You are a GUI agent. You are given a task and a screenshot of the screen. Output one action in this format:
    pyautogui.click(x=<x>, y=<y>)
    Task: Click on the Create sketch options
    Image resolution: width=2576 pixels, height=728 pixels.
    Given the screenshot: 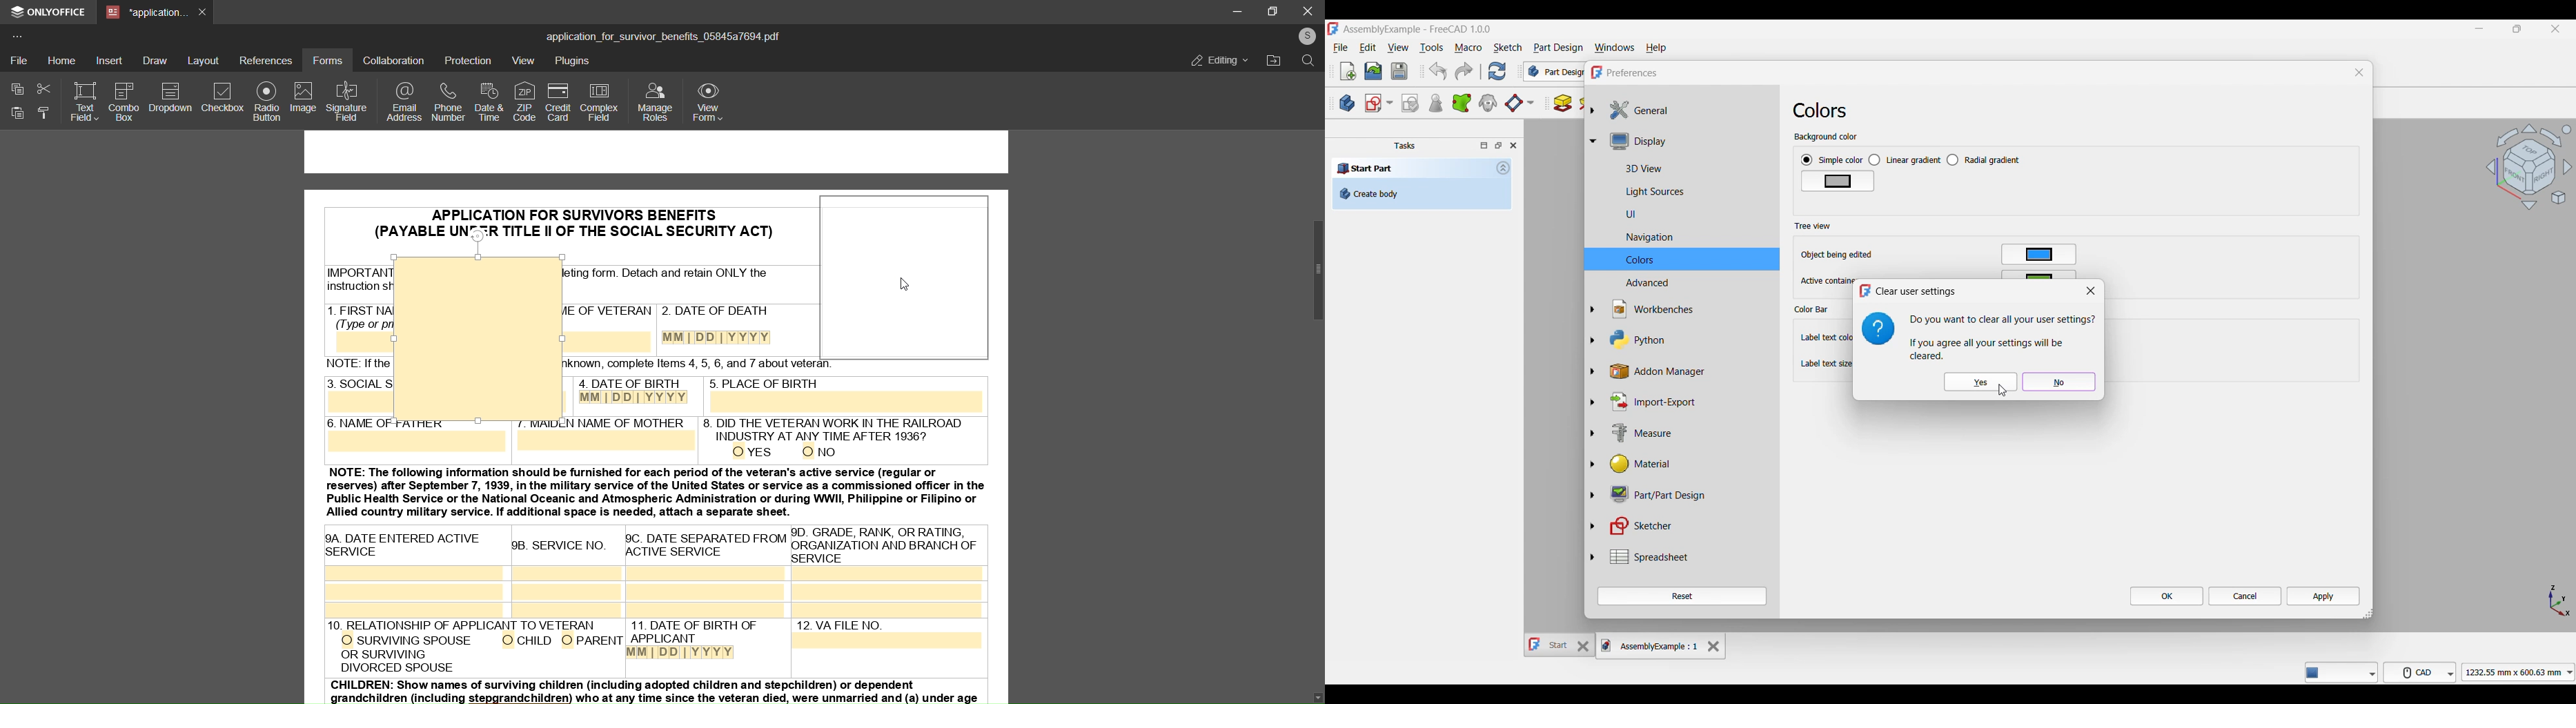 What is the action you would take?
    pyautogui.click(x=1378, y=104)
    